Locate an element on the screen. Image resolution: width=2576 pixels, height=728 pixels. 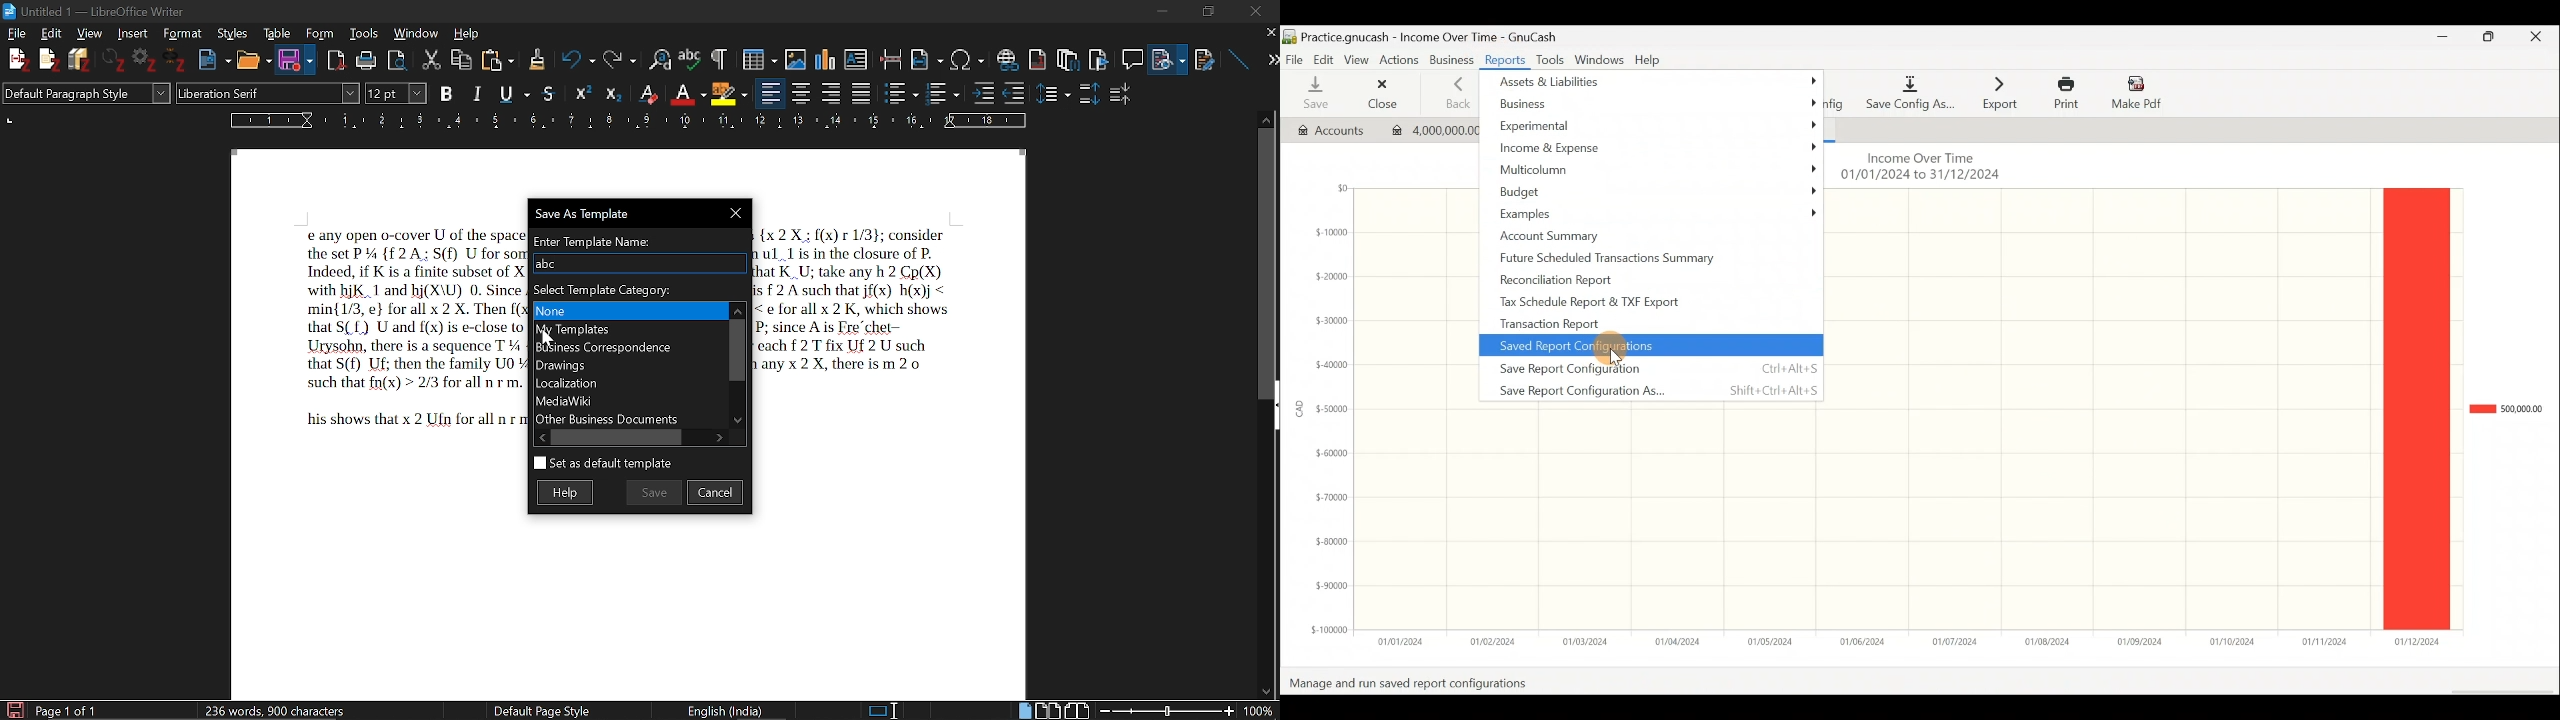
Save is located at coordinates (1313, 94).